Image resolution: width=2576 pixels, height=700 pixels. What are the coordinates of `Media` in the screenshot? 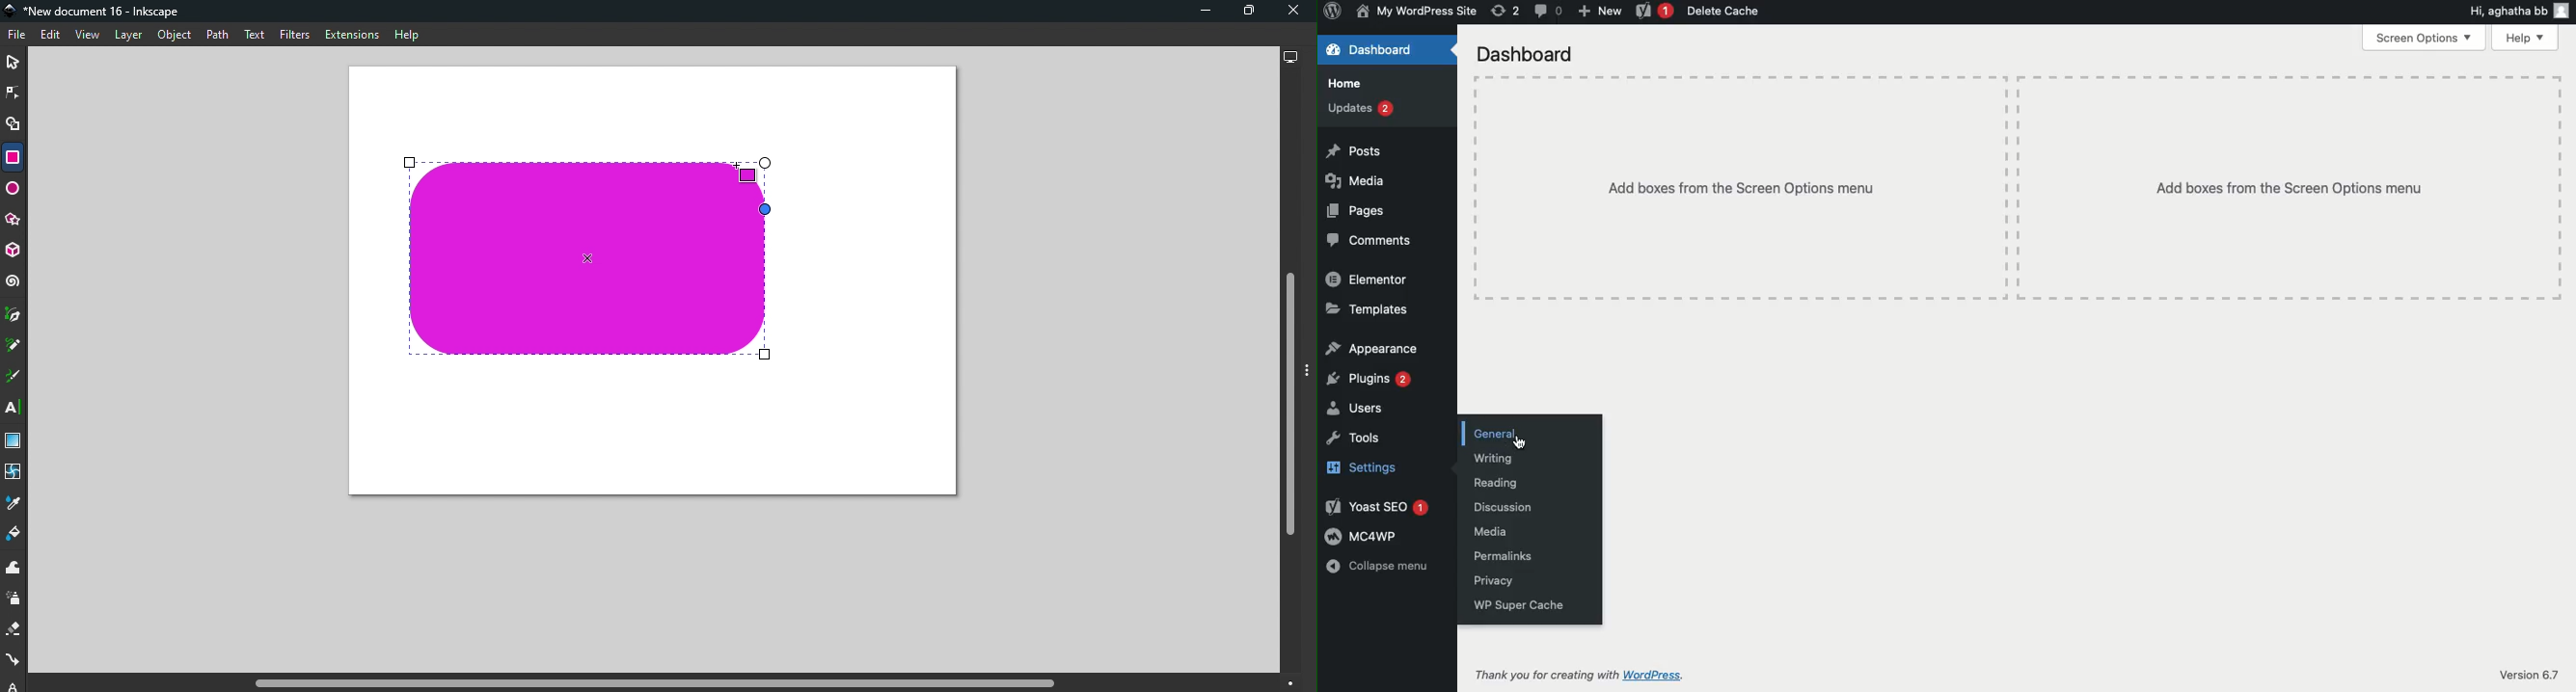 It's located at (1353, 180).